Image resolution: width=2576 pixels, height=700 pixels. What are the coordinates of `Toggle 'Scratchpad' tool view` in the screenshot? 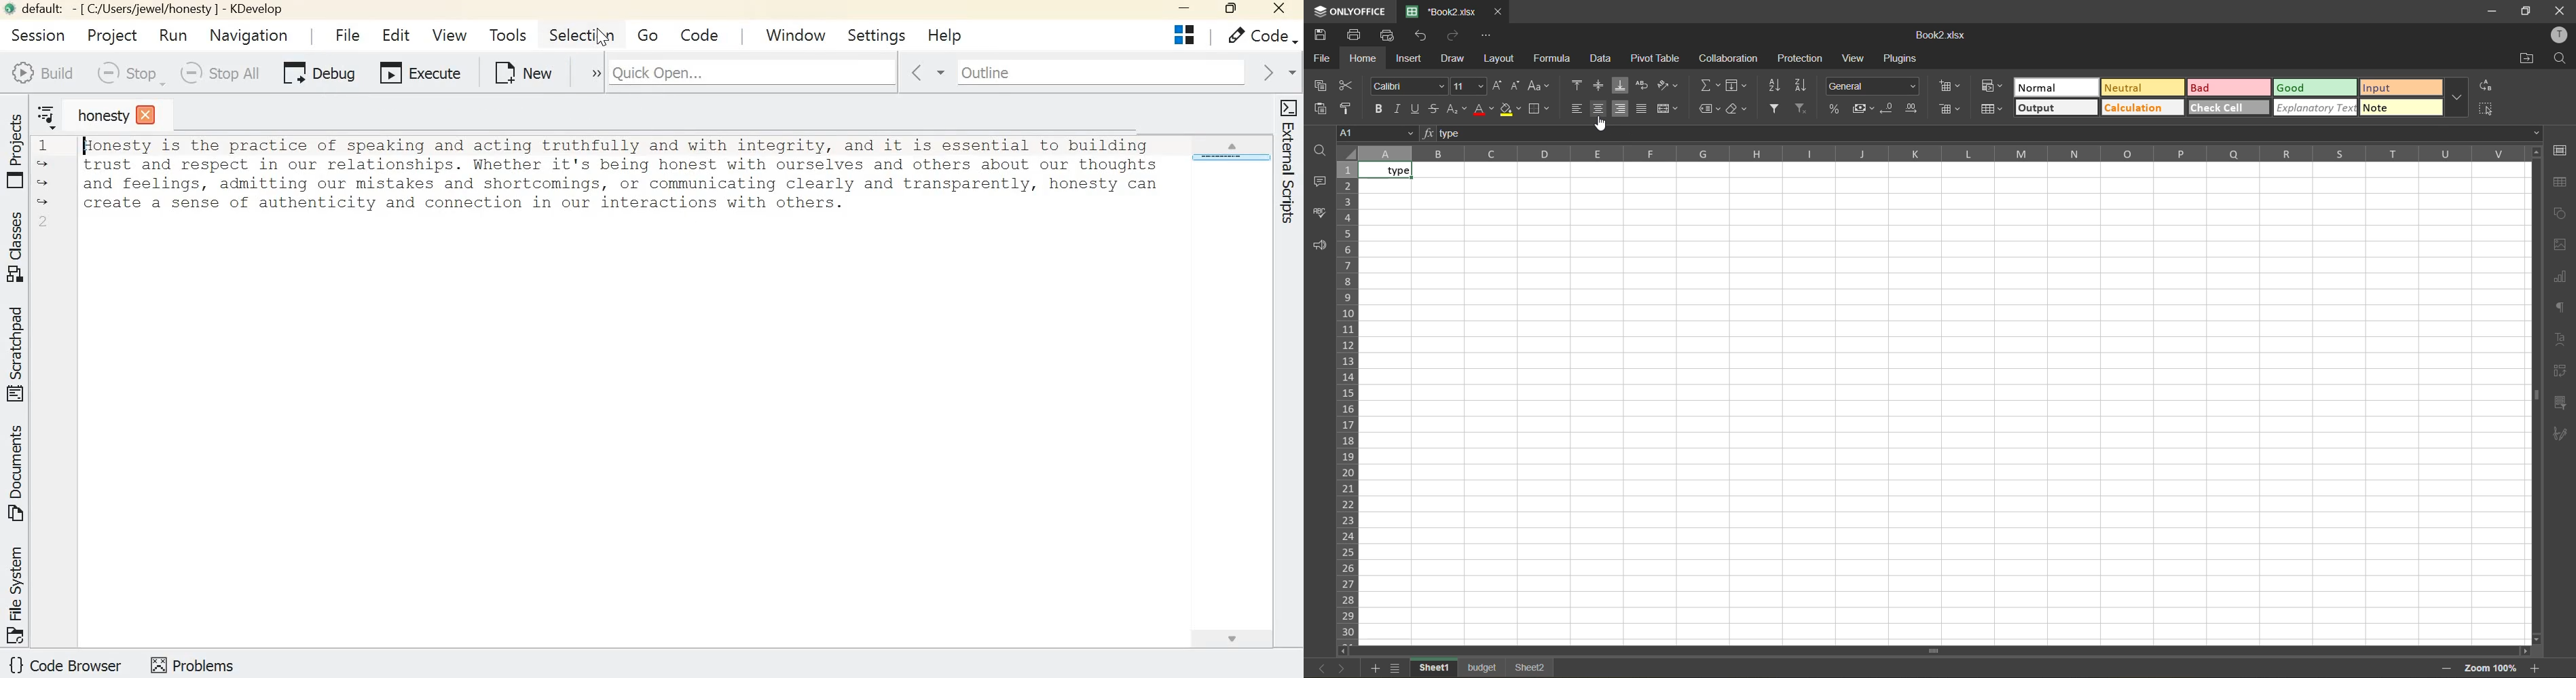 It's located at (18, 353).